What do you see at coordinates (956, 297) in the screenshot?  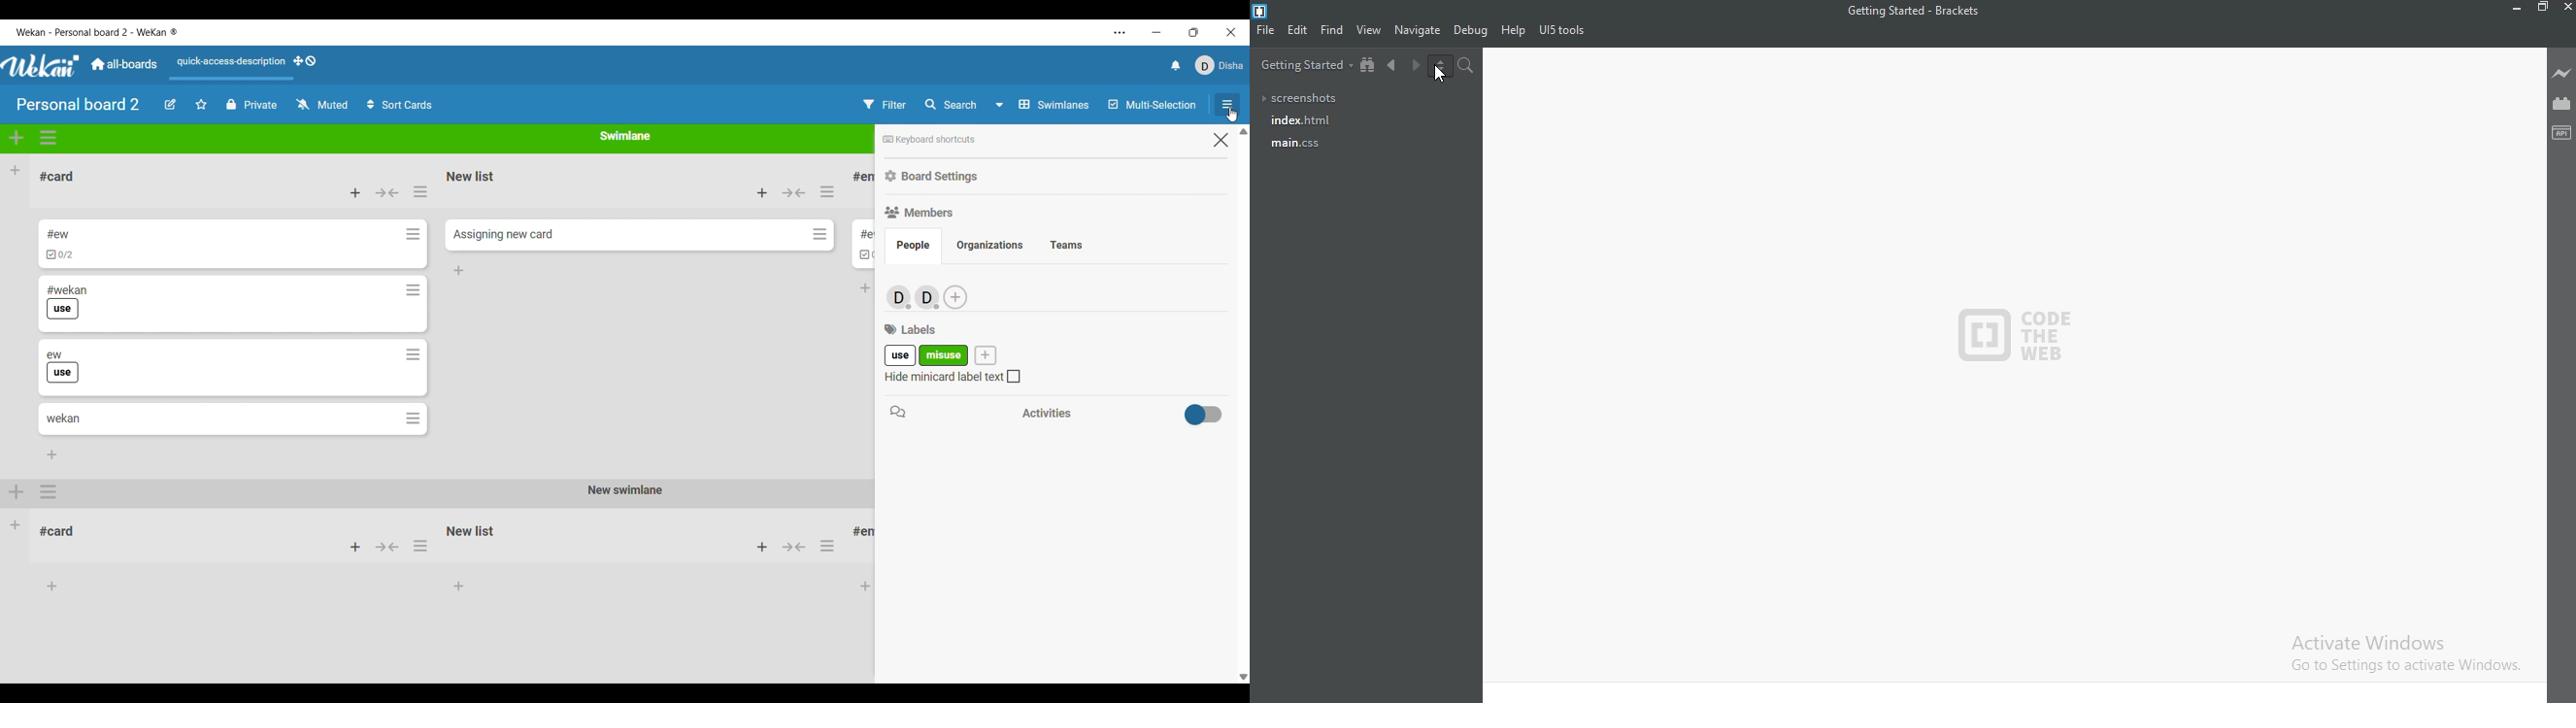 I see `Add more participants` at bounding box center [956, 297].